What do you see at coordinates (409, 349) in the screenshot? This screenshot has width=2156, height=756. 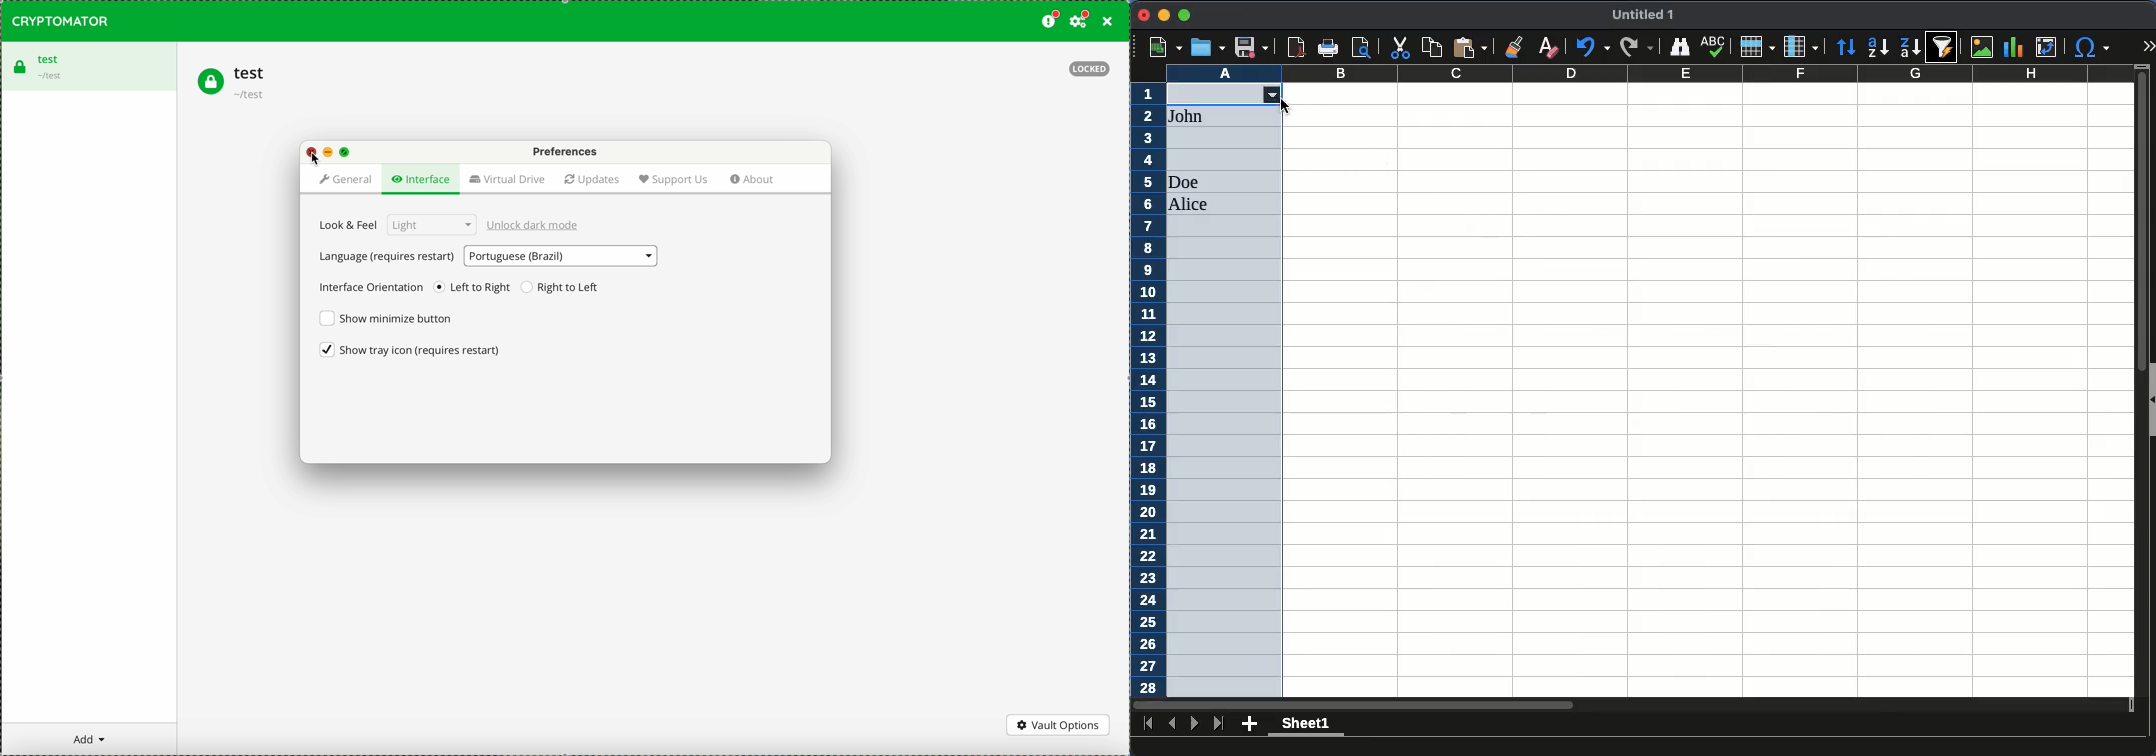 I see `show try icon` at bounding box center [409, 349].